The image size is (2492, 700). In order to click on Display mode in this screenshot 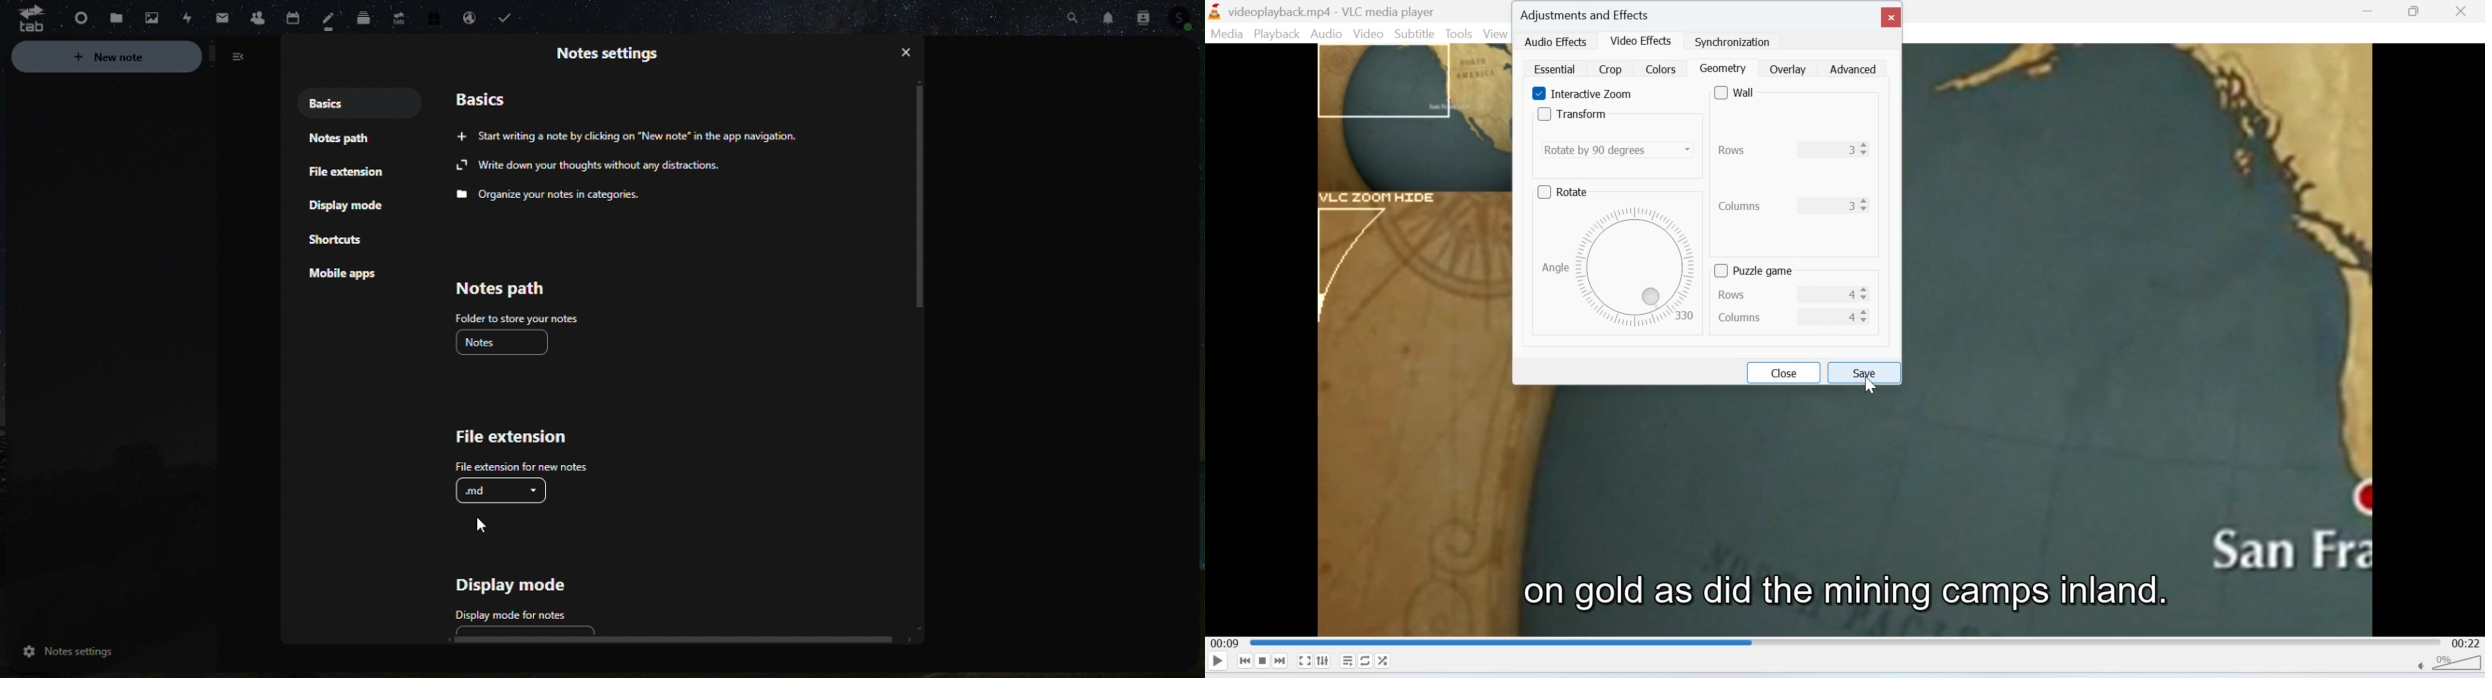, I will do `click(353, 207)`.